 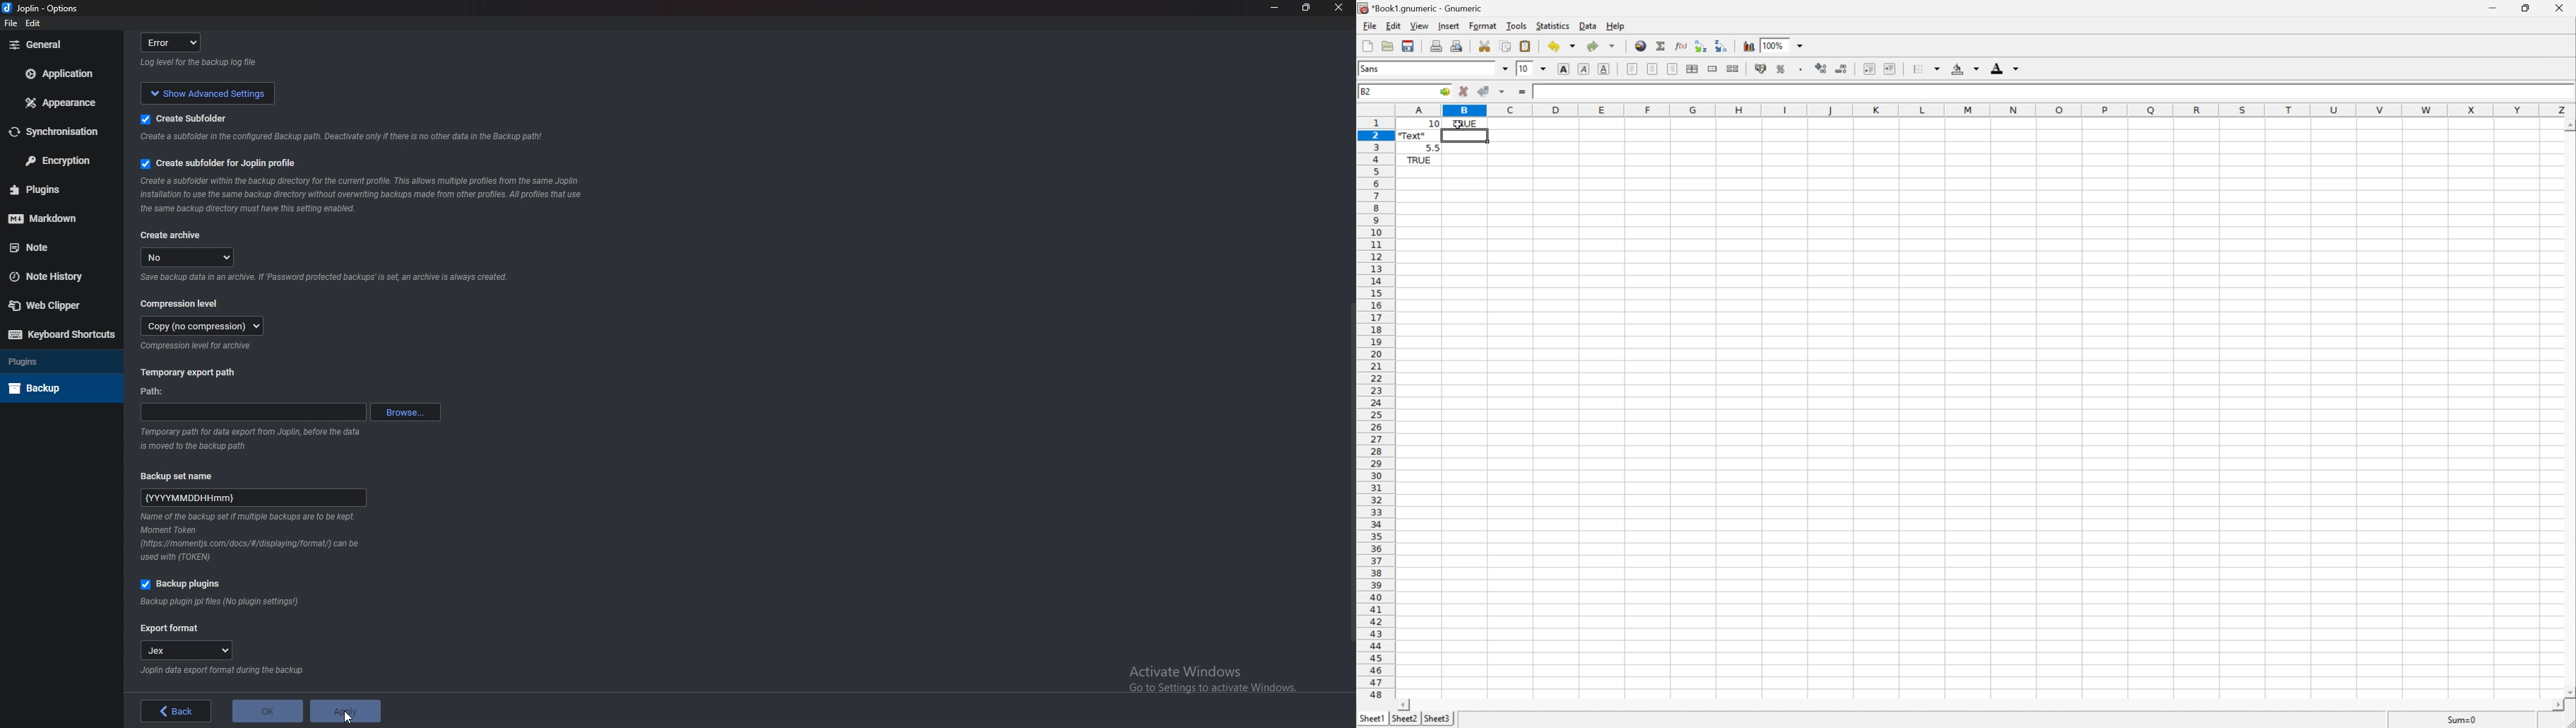 What do you see at coordinates (2528, 7) in the screenshot?
I see `Restore Down` at bounding box center [2528, 7].